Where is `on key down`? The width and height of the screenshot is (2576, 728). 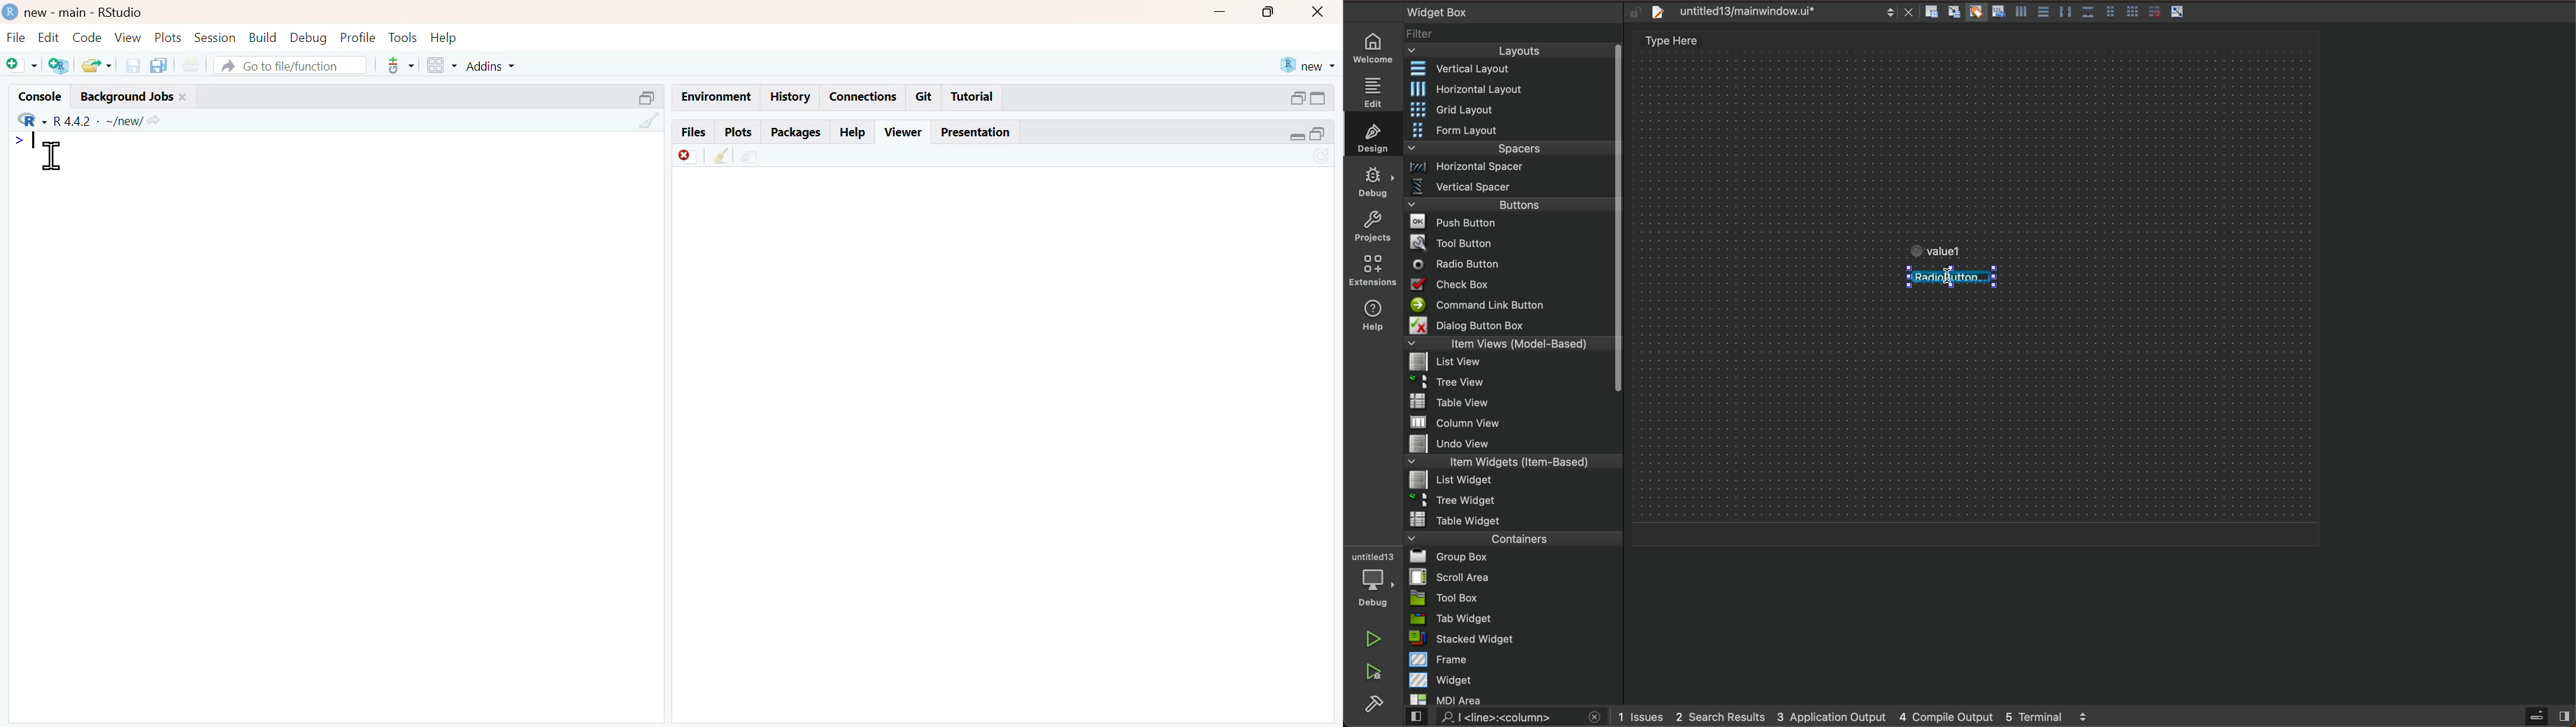
on key down is located at coordinates (1460, 265).